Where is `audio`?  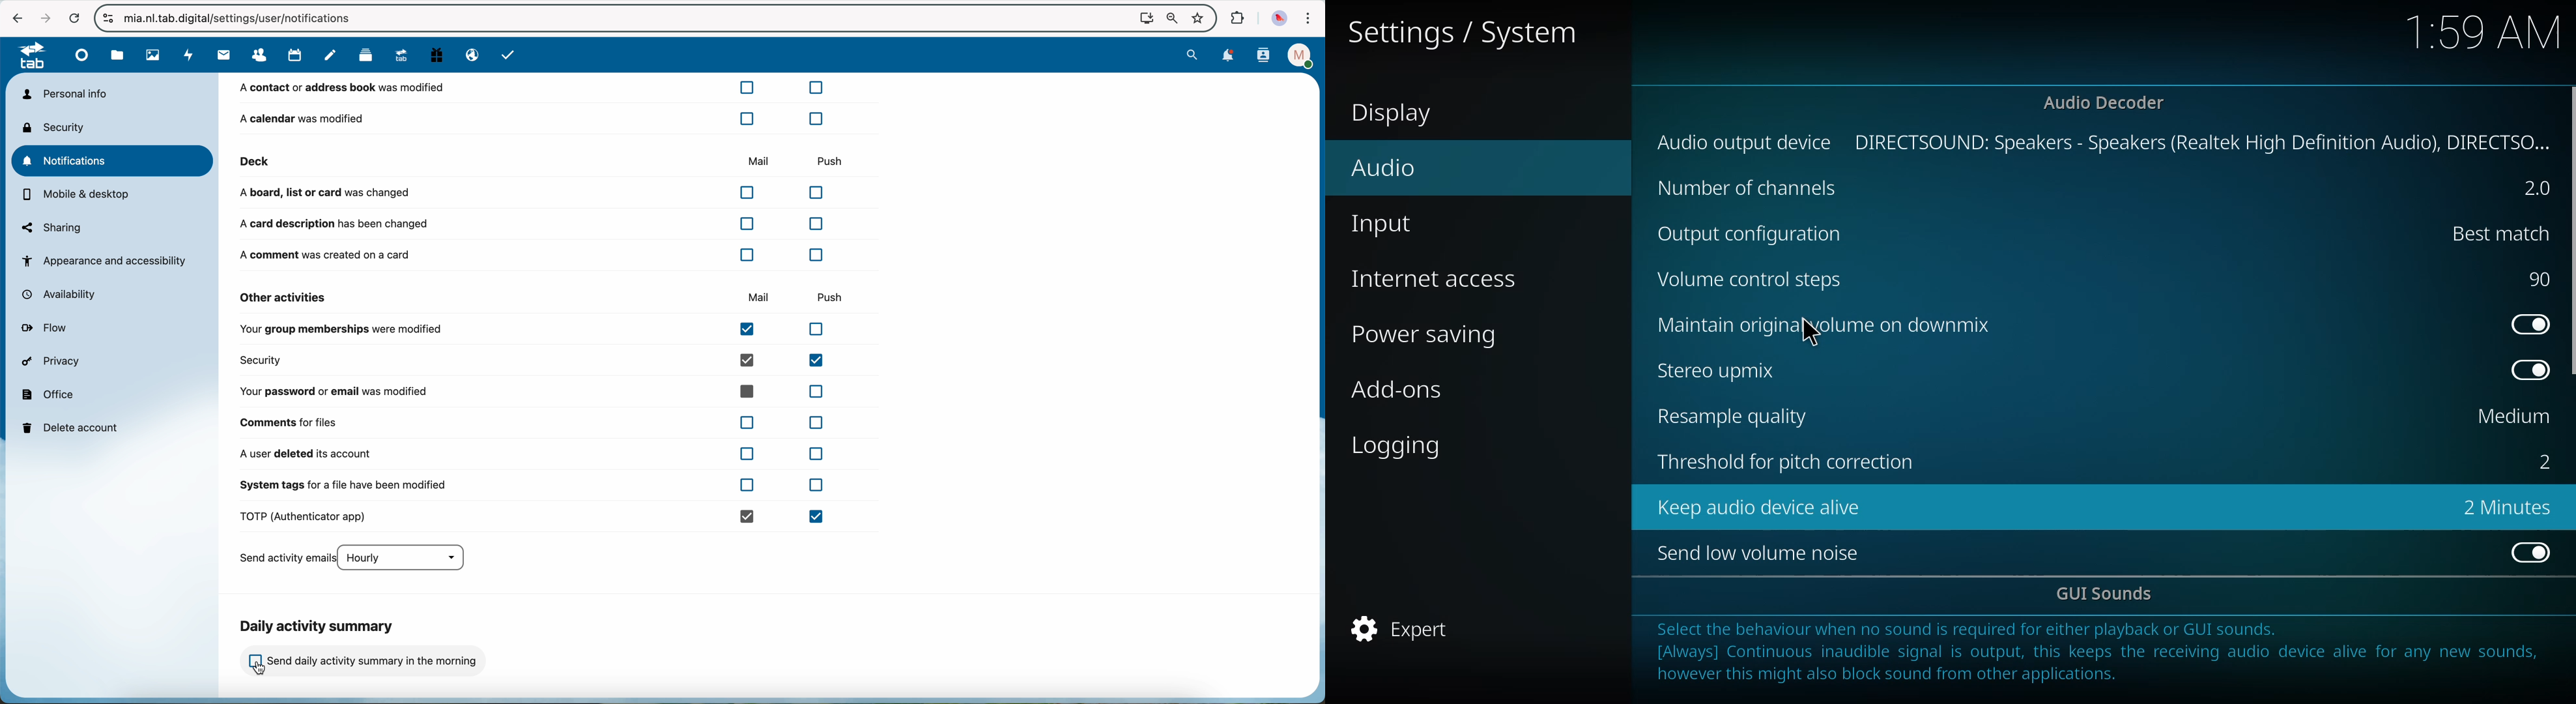 audio is located at coordinates (1382, 168).